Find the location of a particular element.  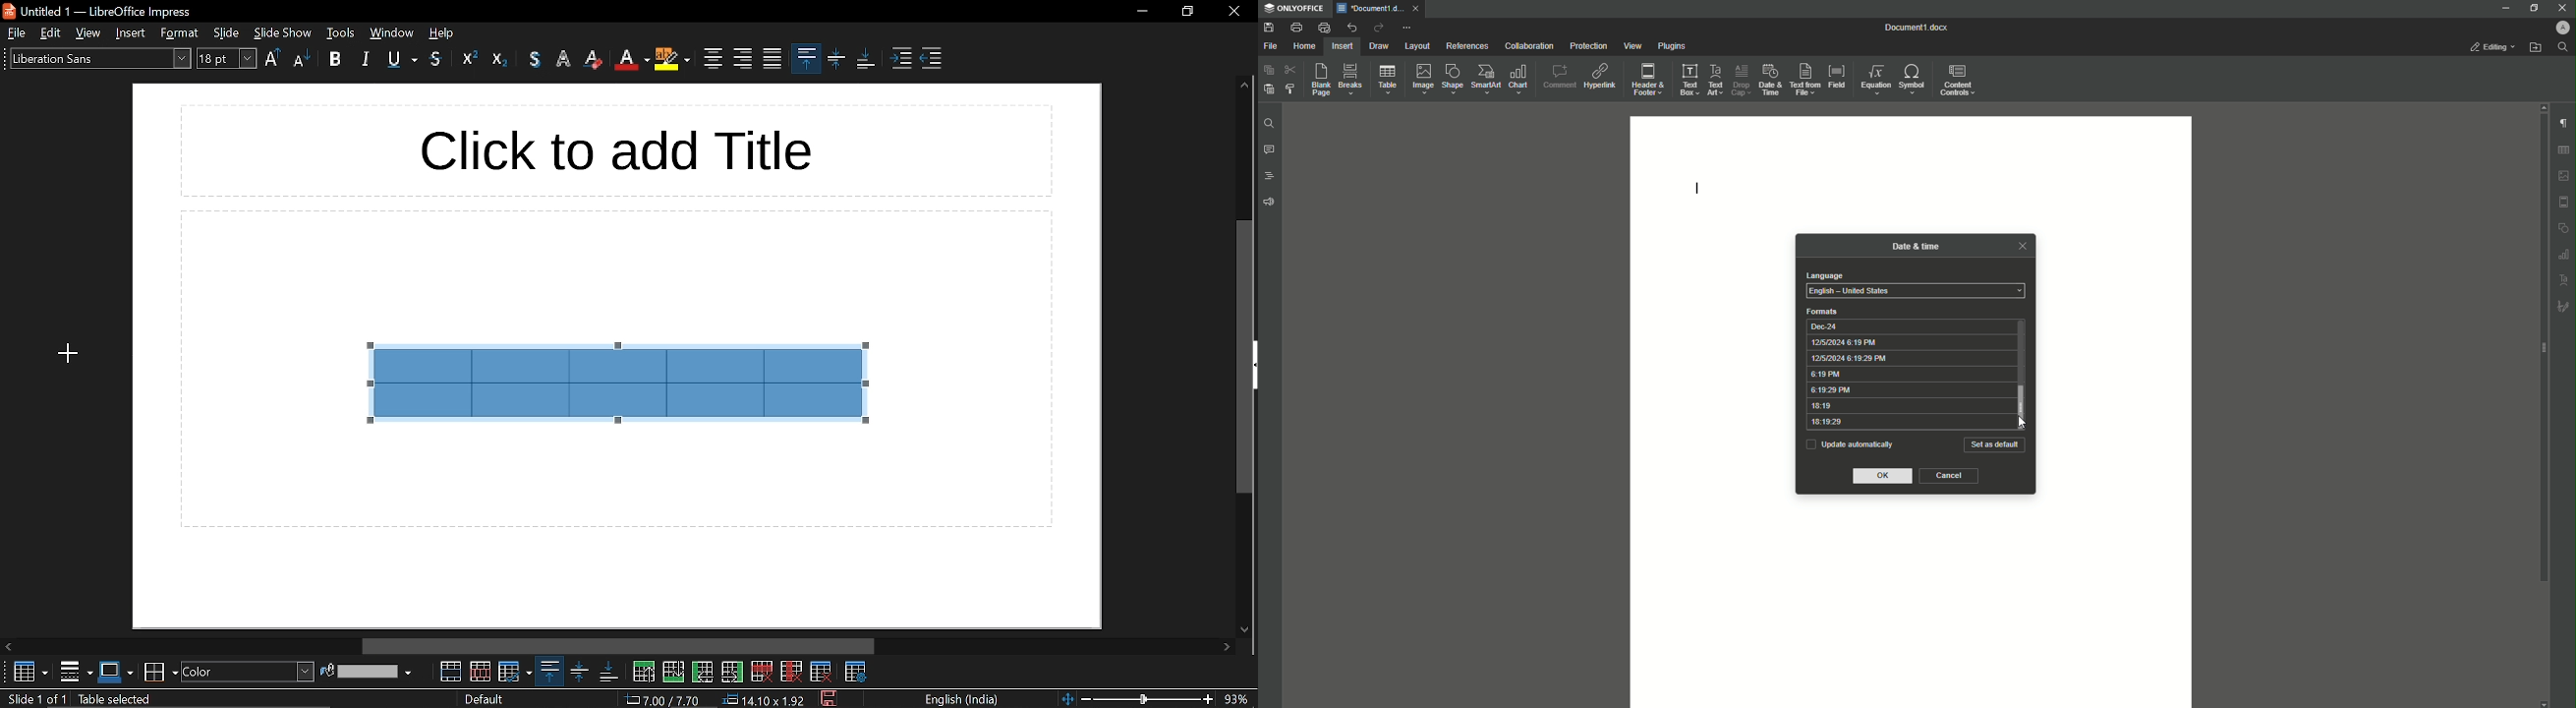

Plugins is located at coordinates (1670, 45).